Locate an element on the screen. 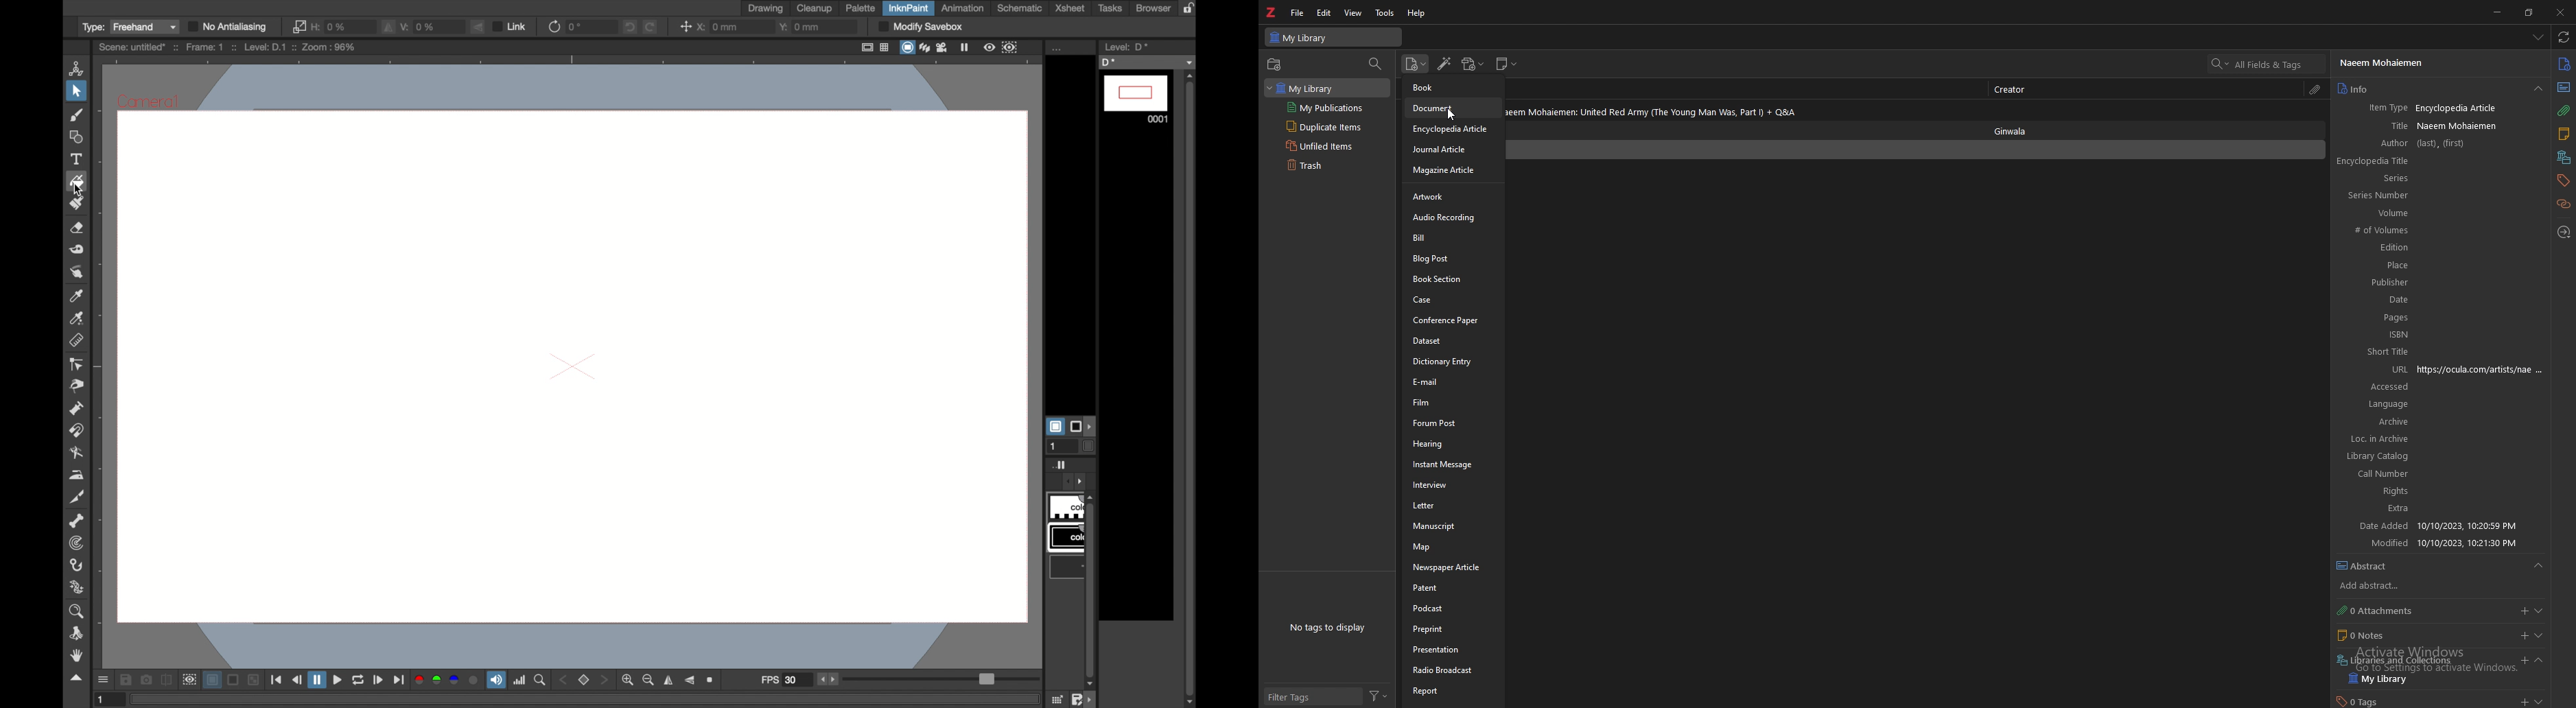 This screenshot has height=728, width=2576. add attachments is located at coordinates (2525, 611).